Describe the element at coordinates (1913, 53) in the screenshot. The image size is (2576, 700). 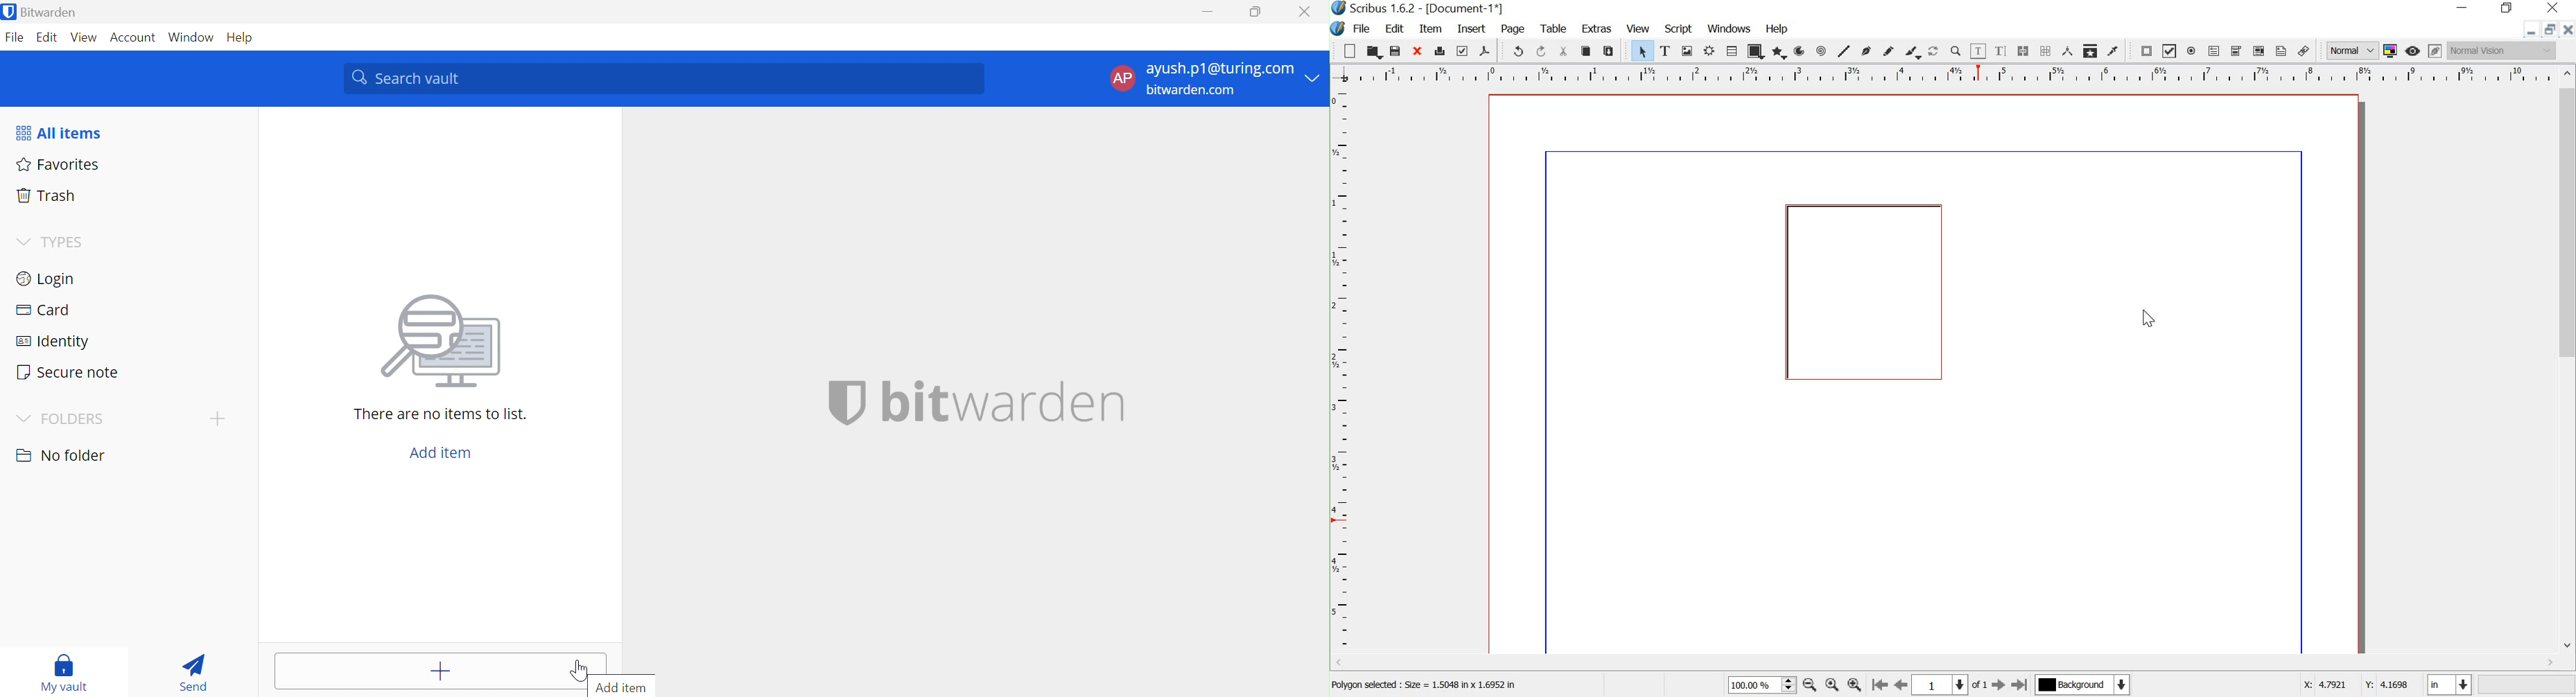
I see `calligraphic line` at that location.